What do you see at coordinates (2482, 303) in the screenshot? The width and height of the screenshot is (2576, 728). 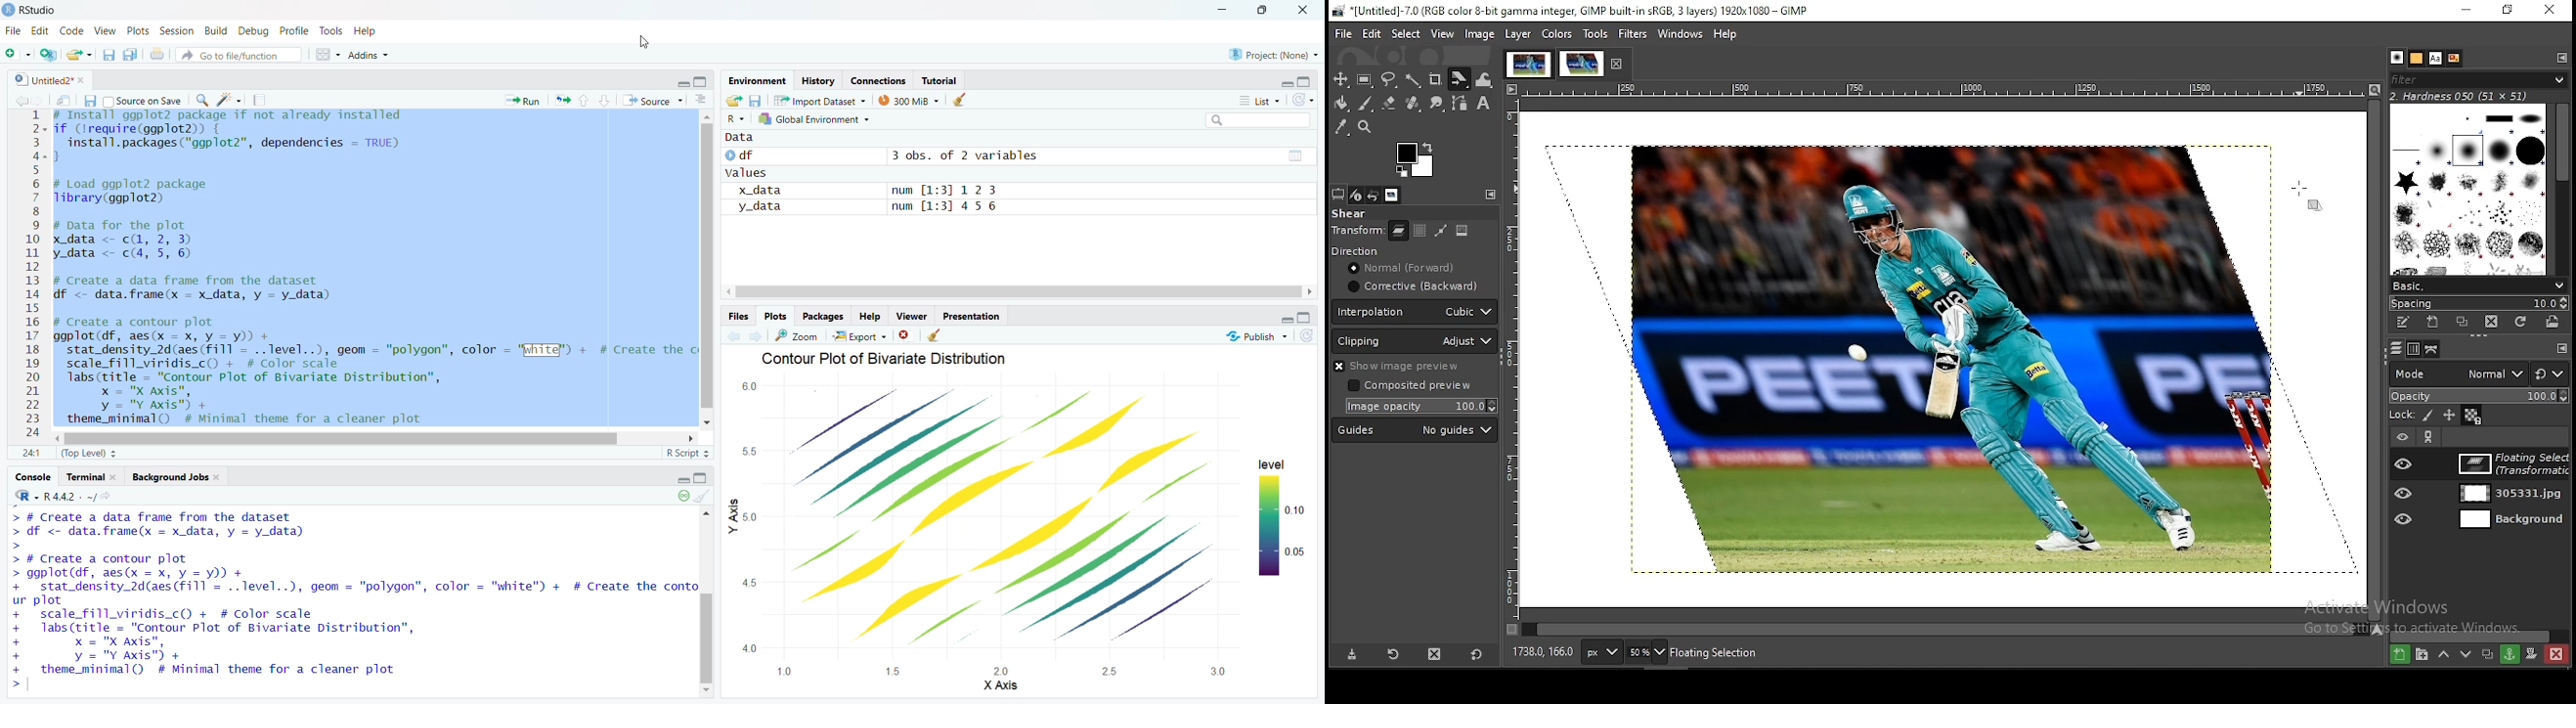 I see `spacing` at bounding box center [2482, 303].